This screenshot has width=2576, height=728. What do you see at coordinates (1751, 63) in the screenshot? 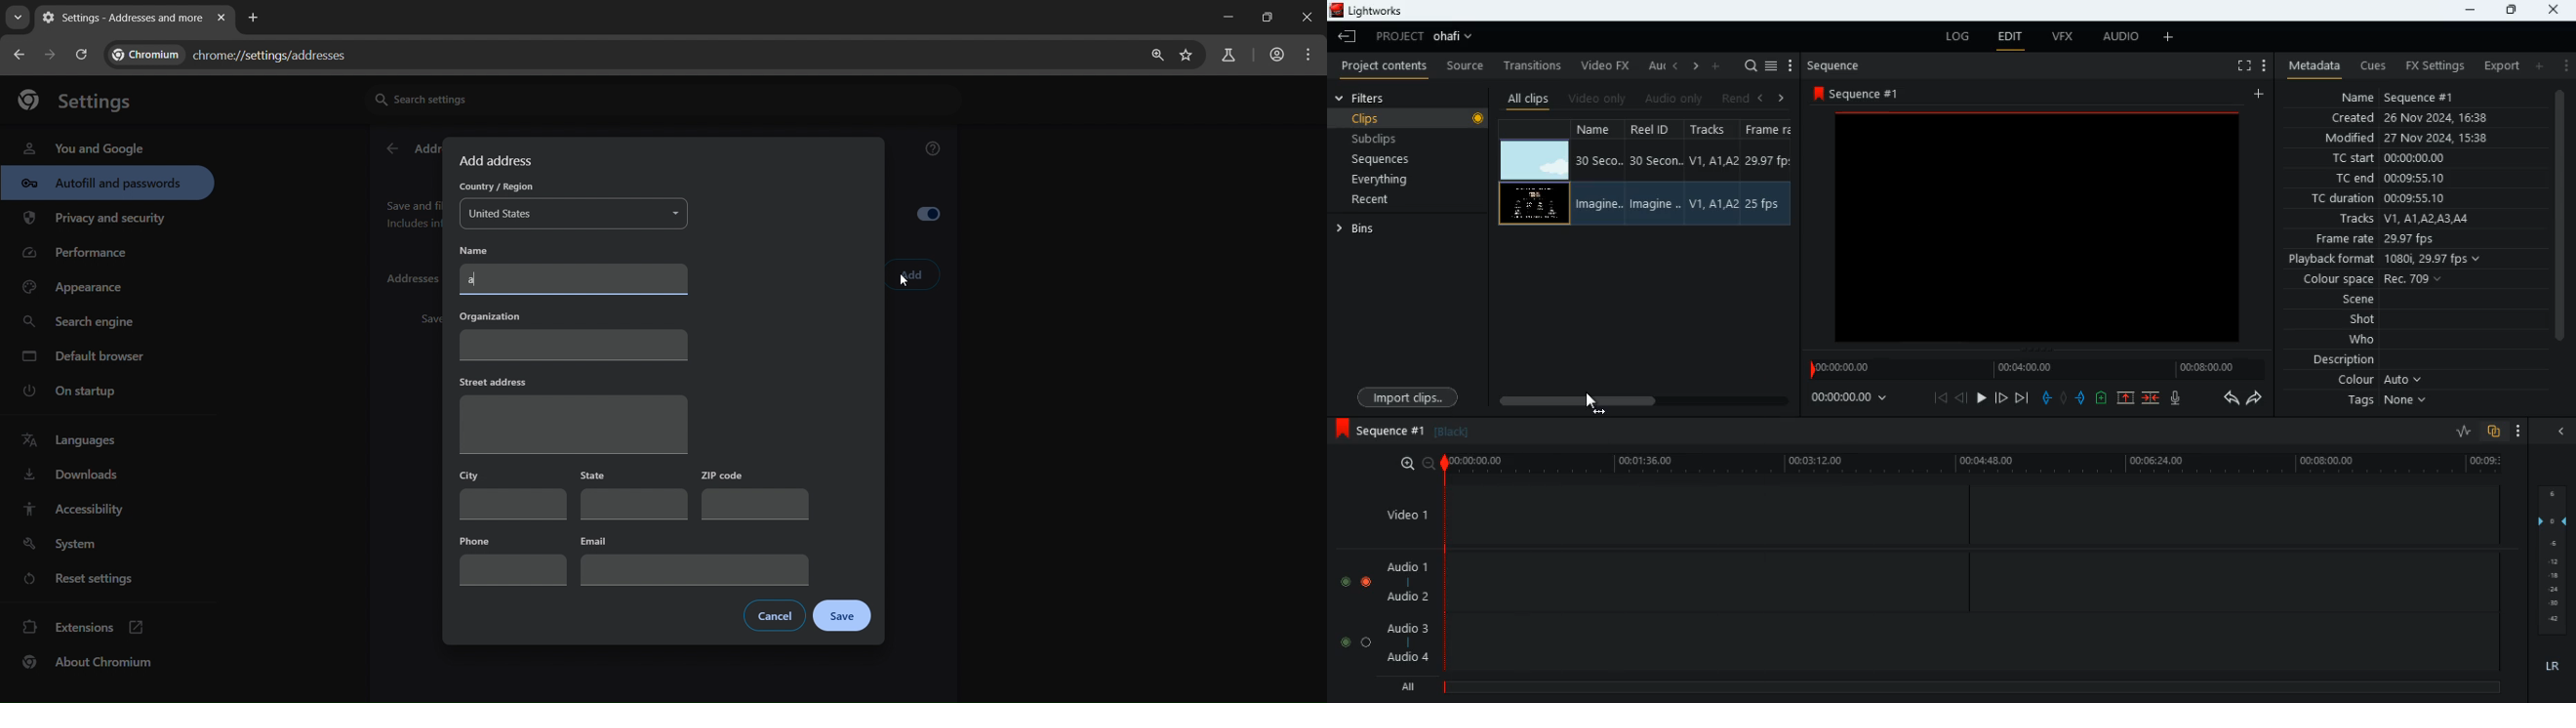
I see `search` at bounding box center [1751, 63].